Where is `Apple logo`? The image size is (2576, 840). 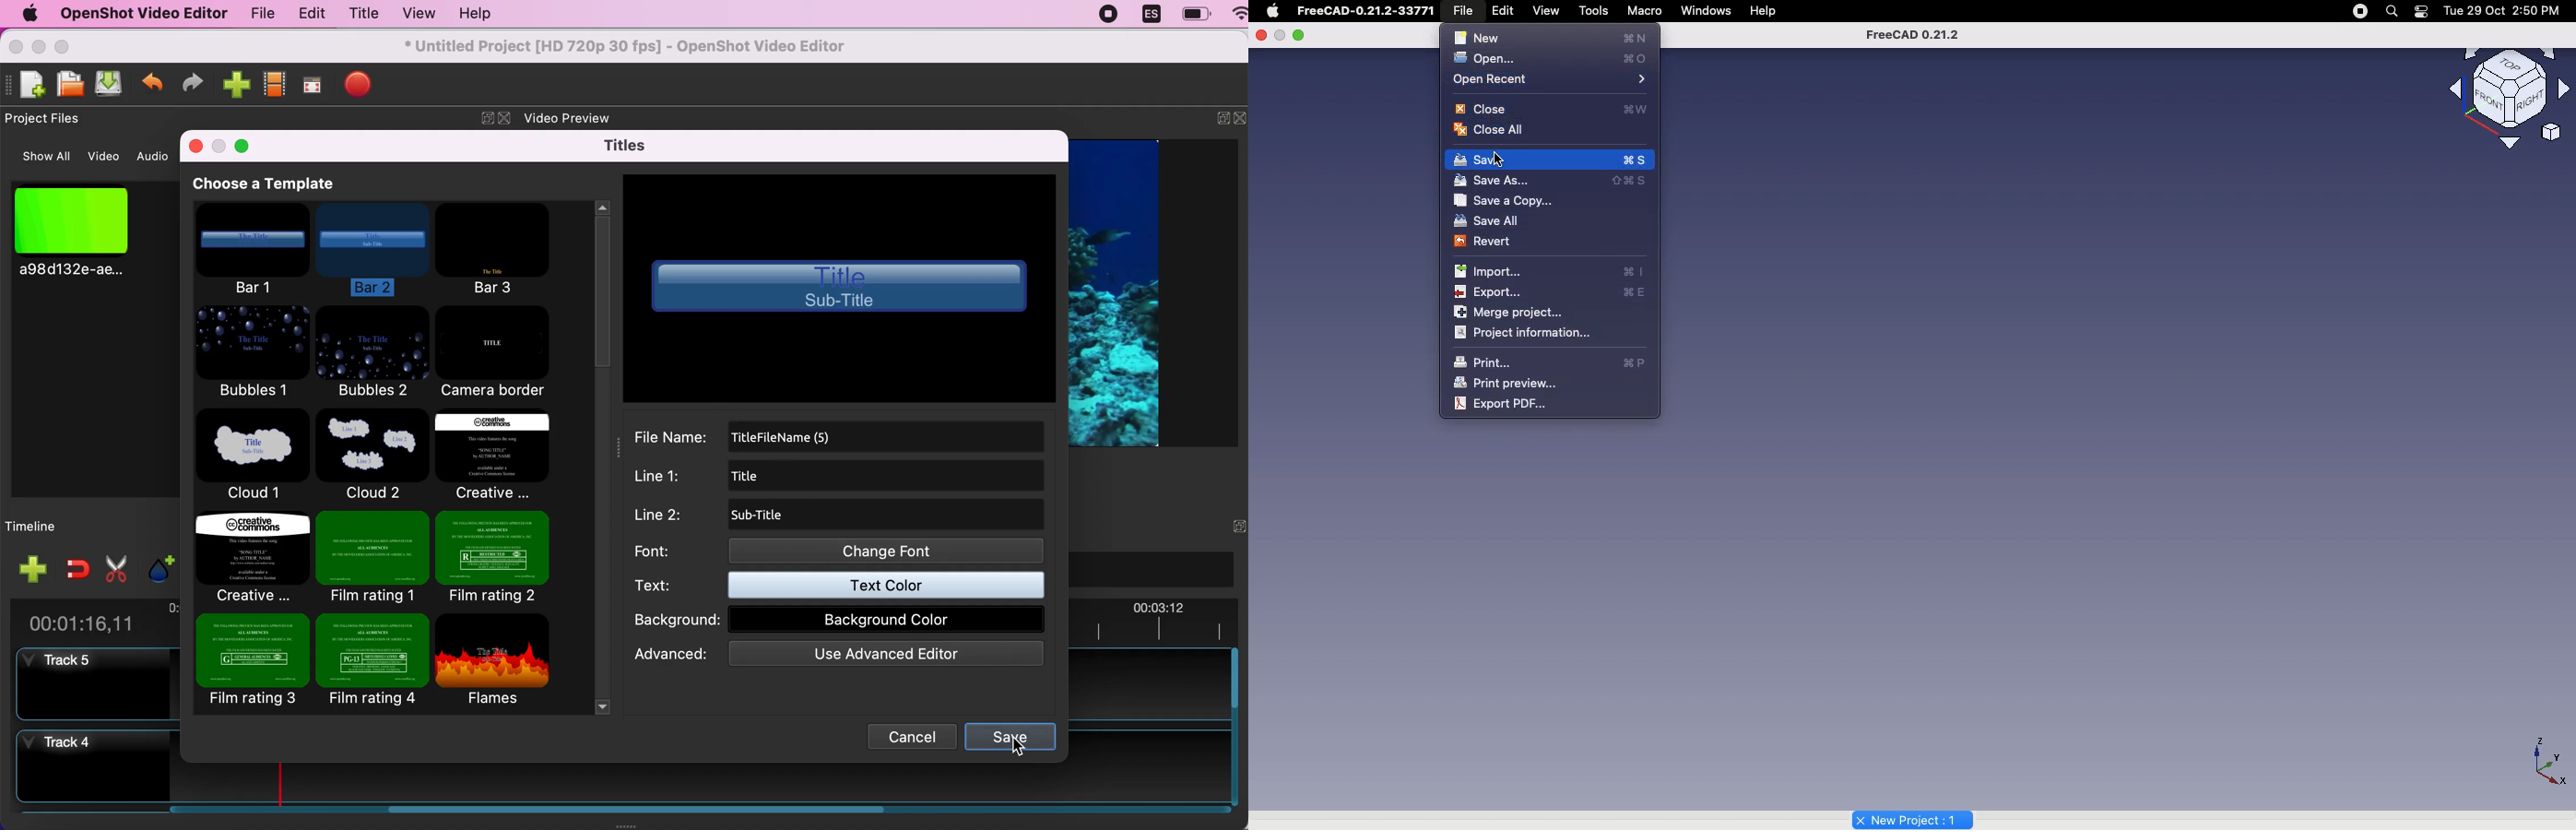
Apple logo is located at coordinates (1273, 11).